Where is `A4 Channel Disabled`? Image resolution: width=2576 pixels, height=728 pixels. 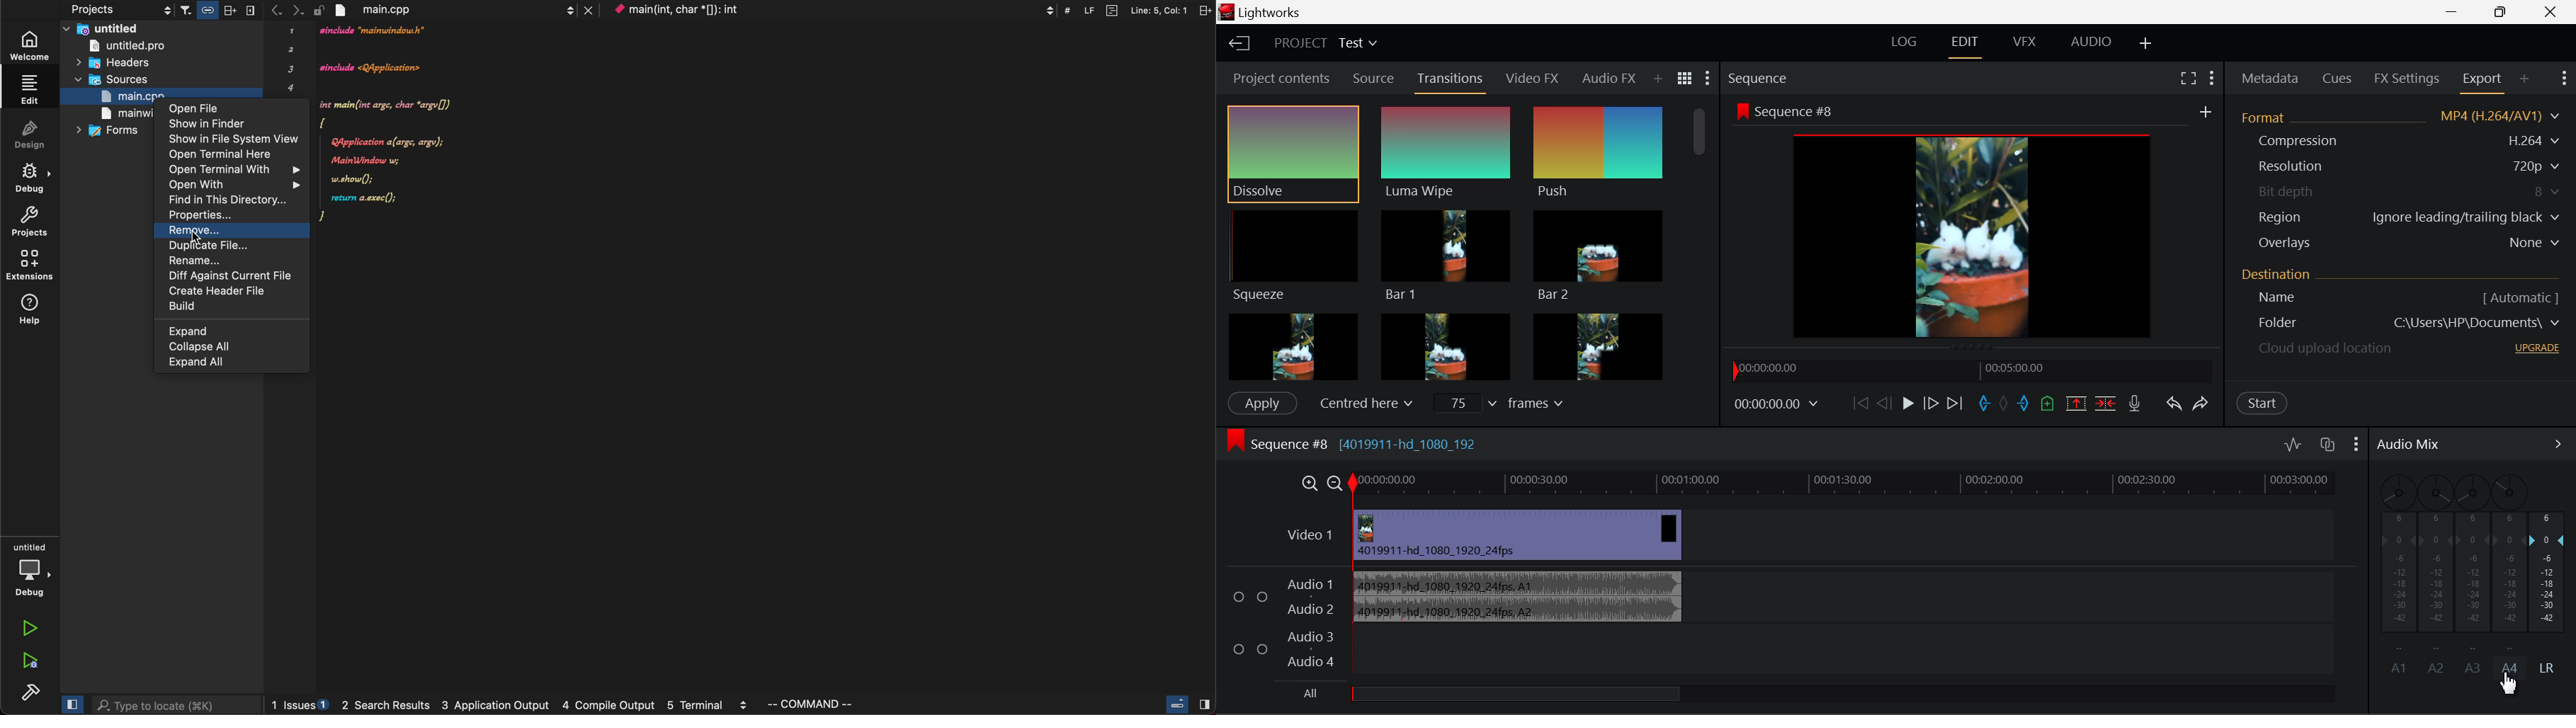
A4 Channel Disabled is located at coordinates (2504, 568).